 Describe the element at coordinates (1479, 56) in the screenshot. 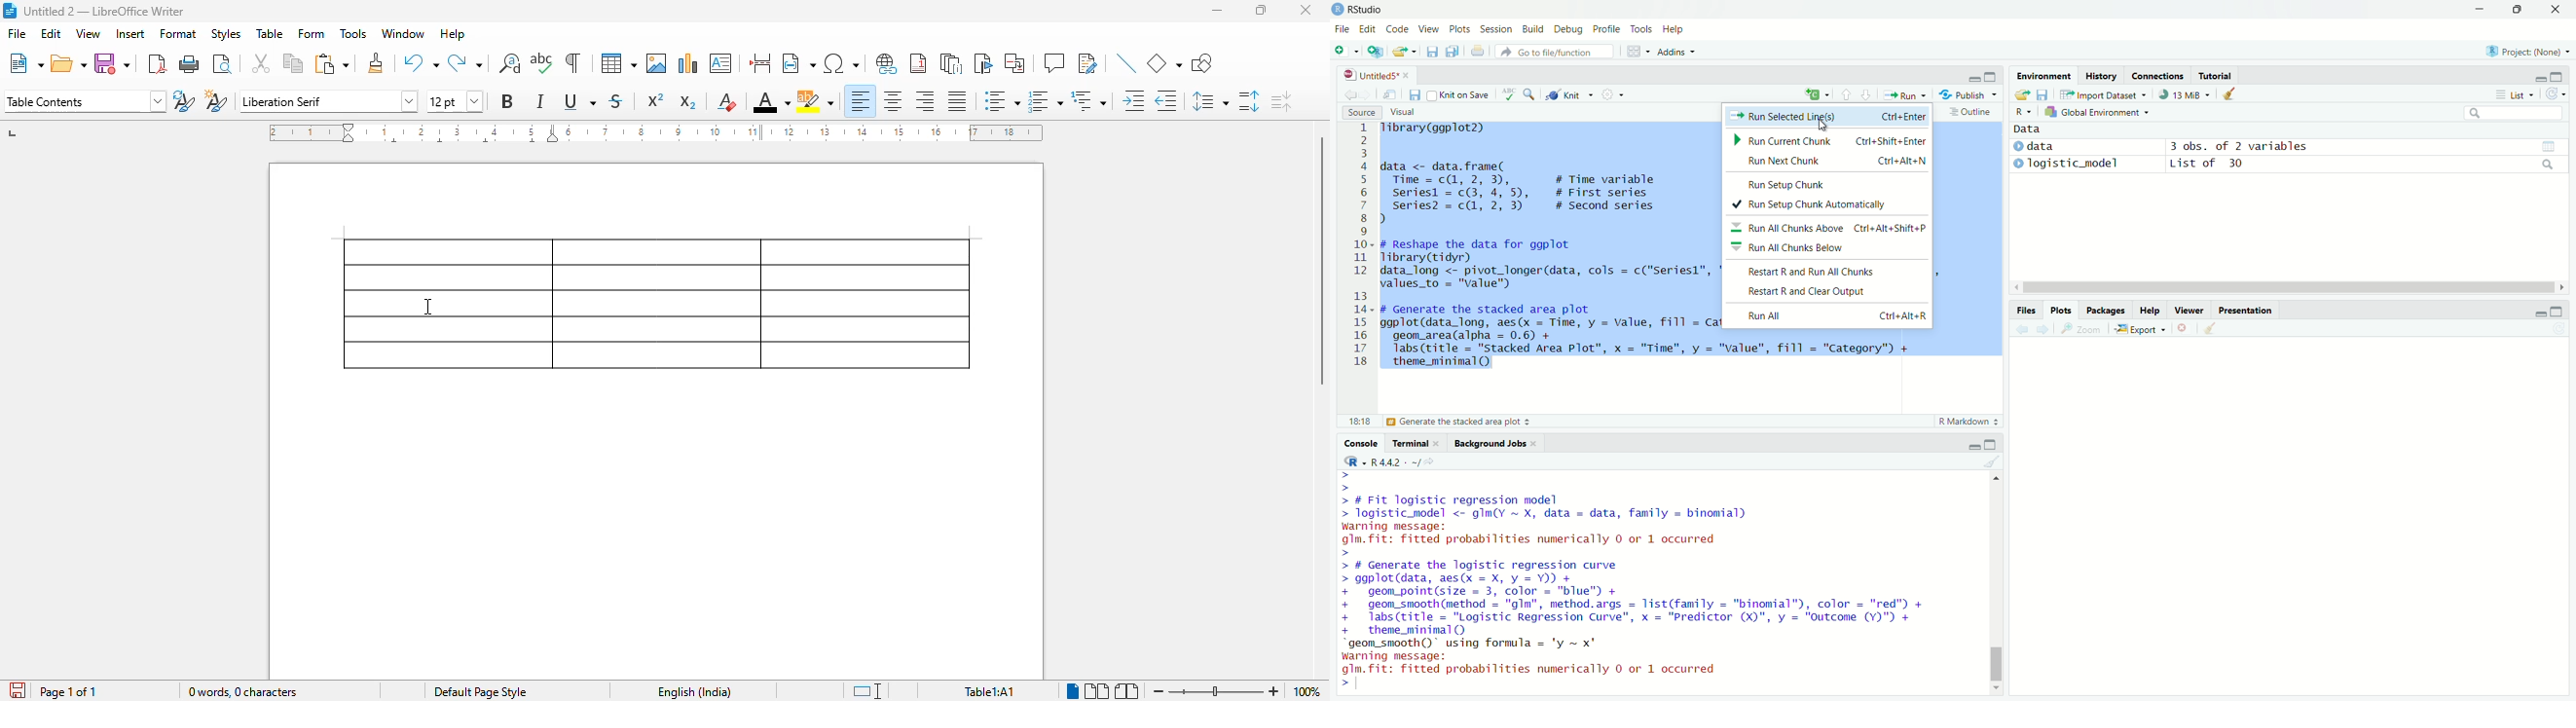

I see `print` at that location.